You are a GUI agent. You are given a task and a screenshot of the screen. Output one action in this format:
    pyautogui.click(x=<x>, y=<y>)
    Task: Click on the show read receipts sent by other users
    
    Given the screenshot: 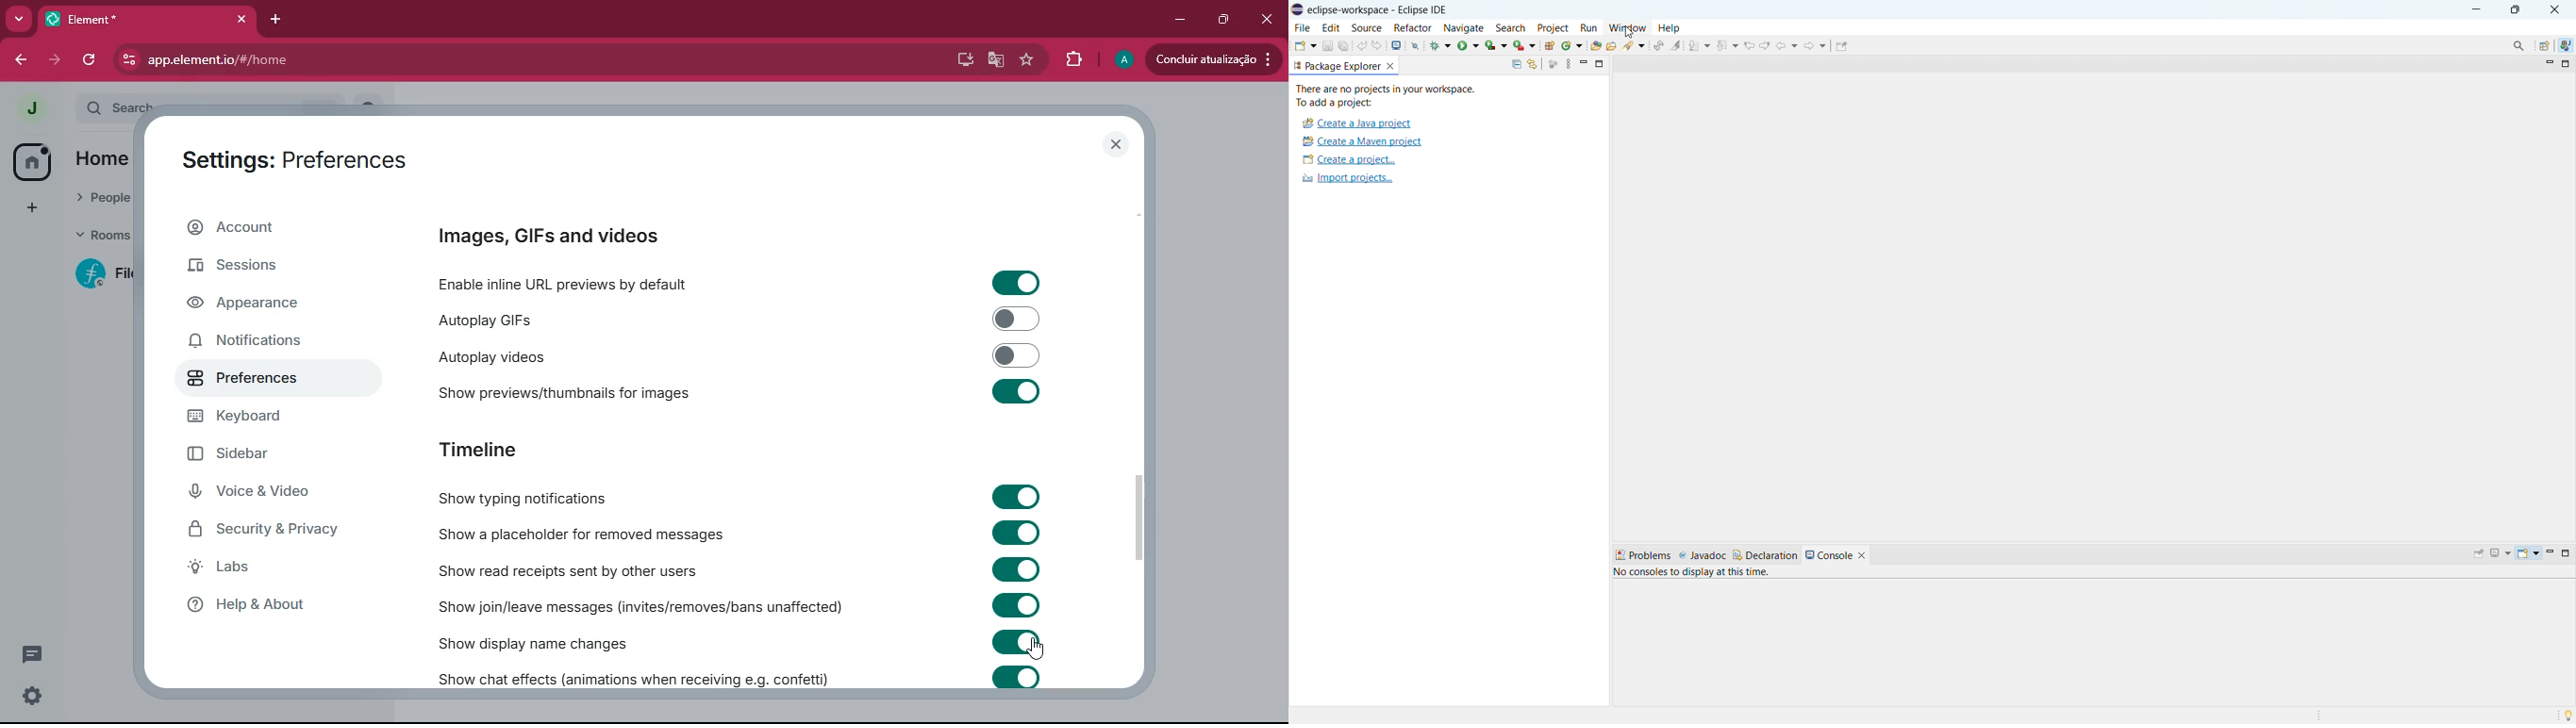 What is the action you would take?
    pyautogui.click(x=588, y=570)
    